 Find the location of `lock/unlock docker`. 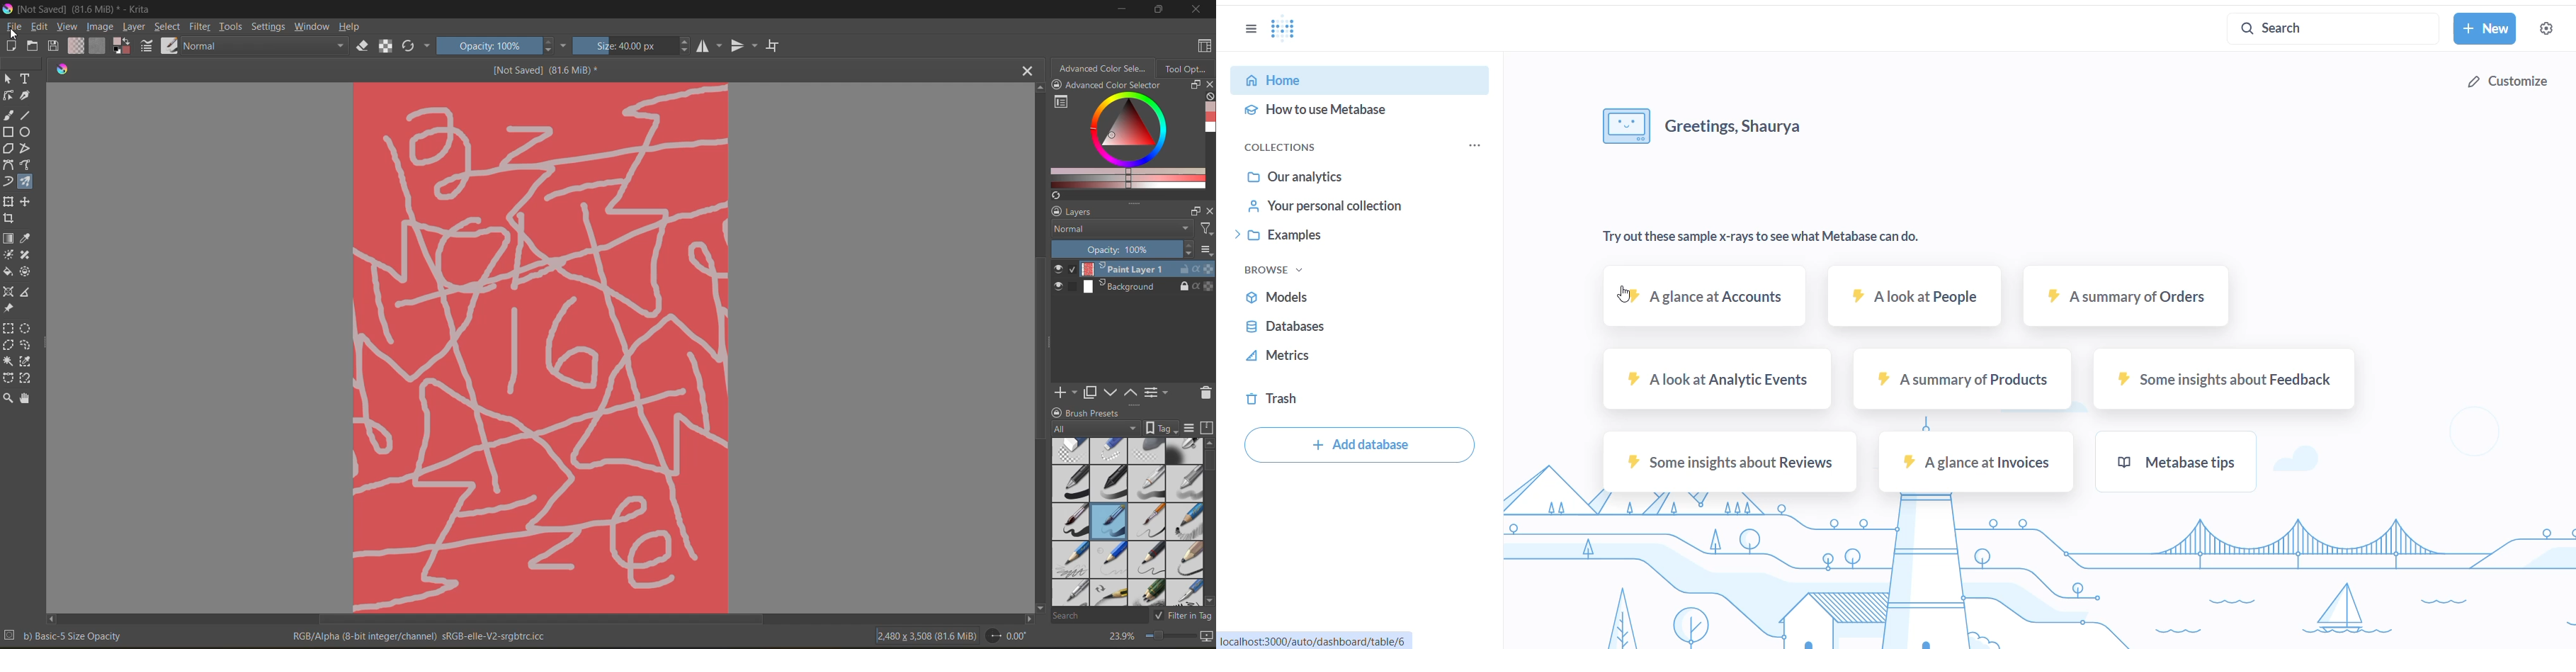

lock/unlock docker is located at coordinates (1059, 411).